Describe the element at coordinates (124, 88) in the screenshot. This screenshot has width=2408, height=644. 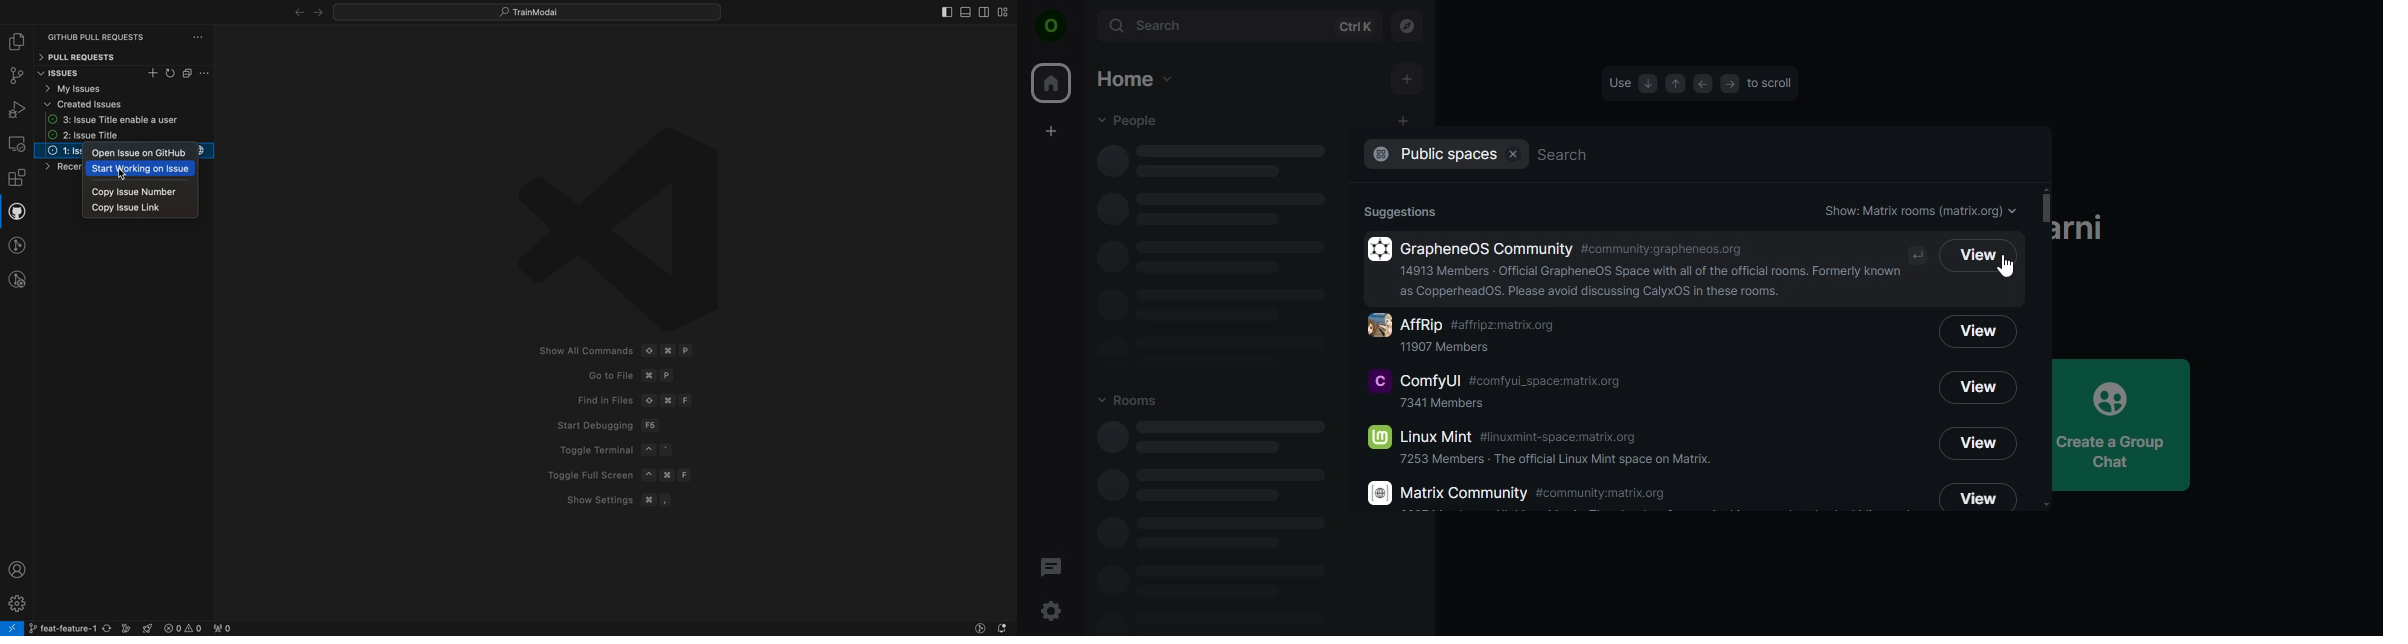
I see `my issues` at that location.